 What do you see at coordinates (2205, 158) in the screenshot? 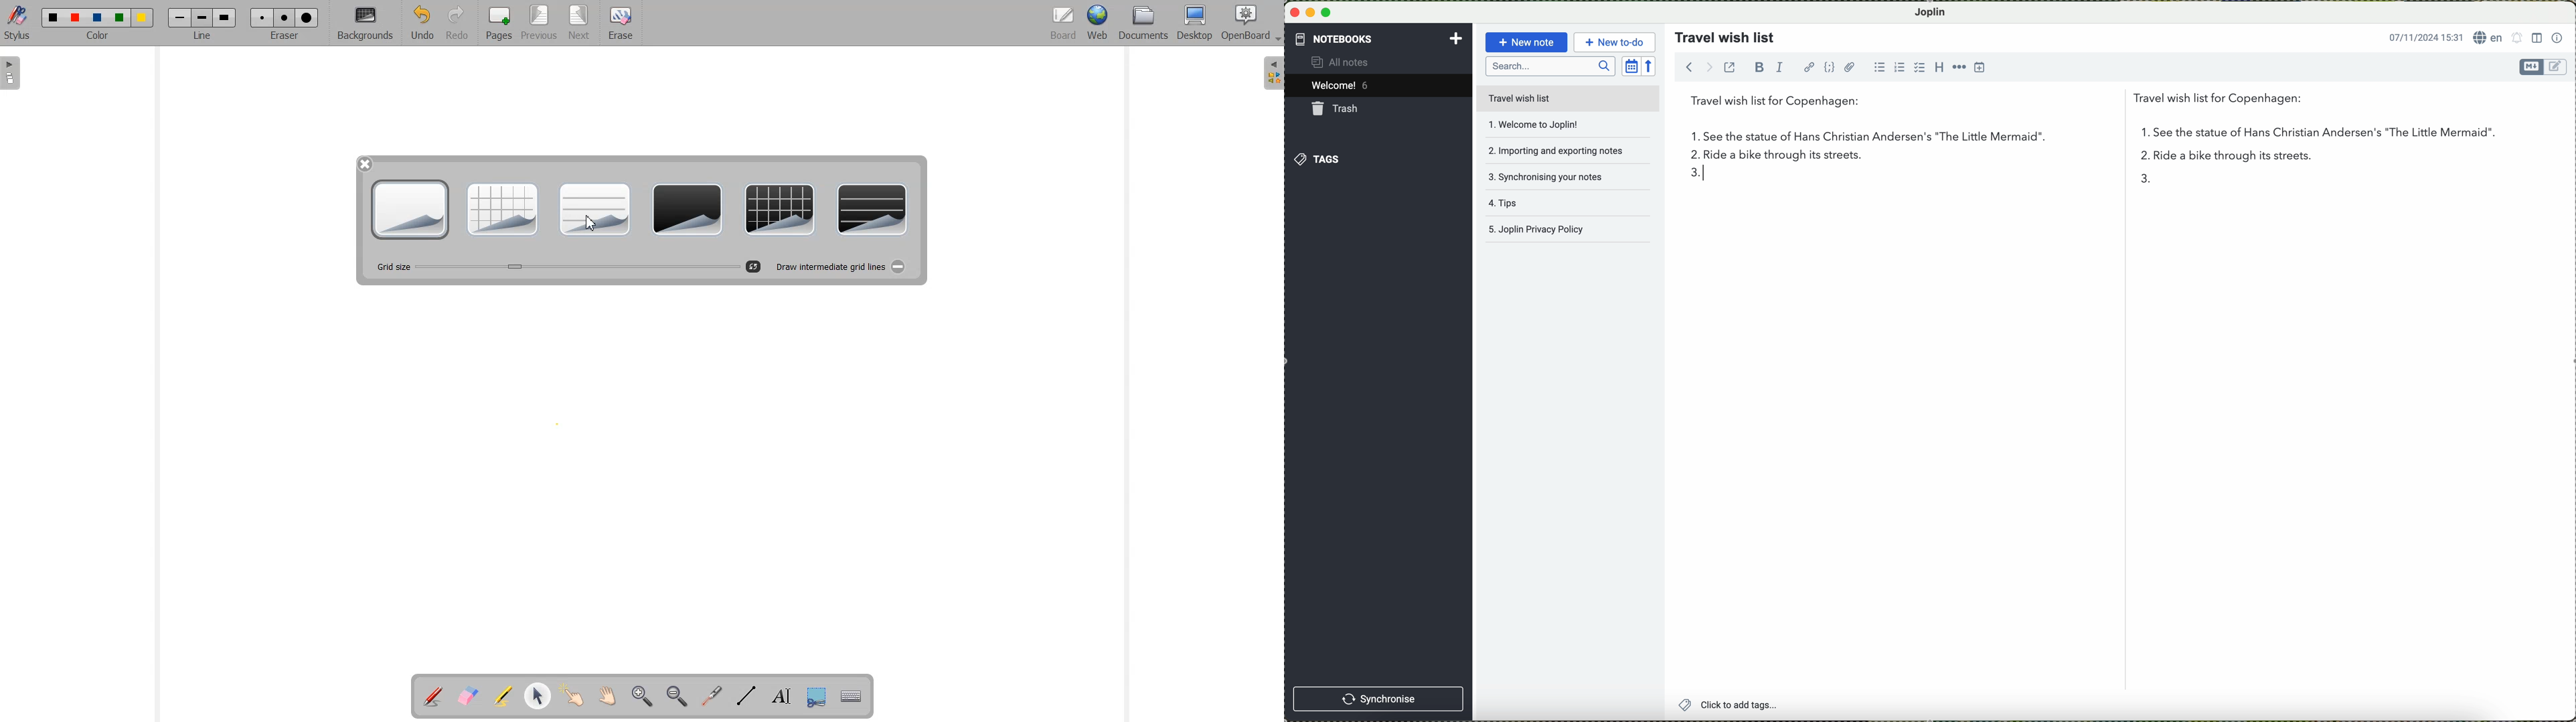
I see `2 in the list` at bounding box center [2205, 158].